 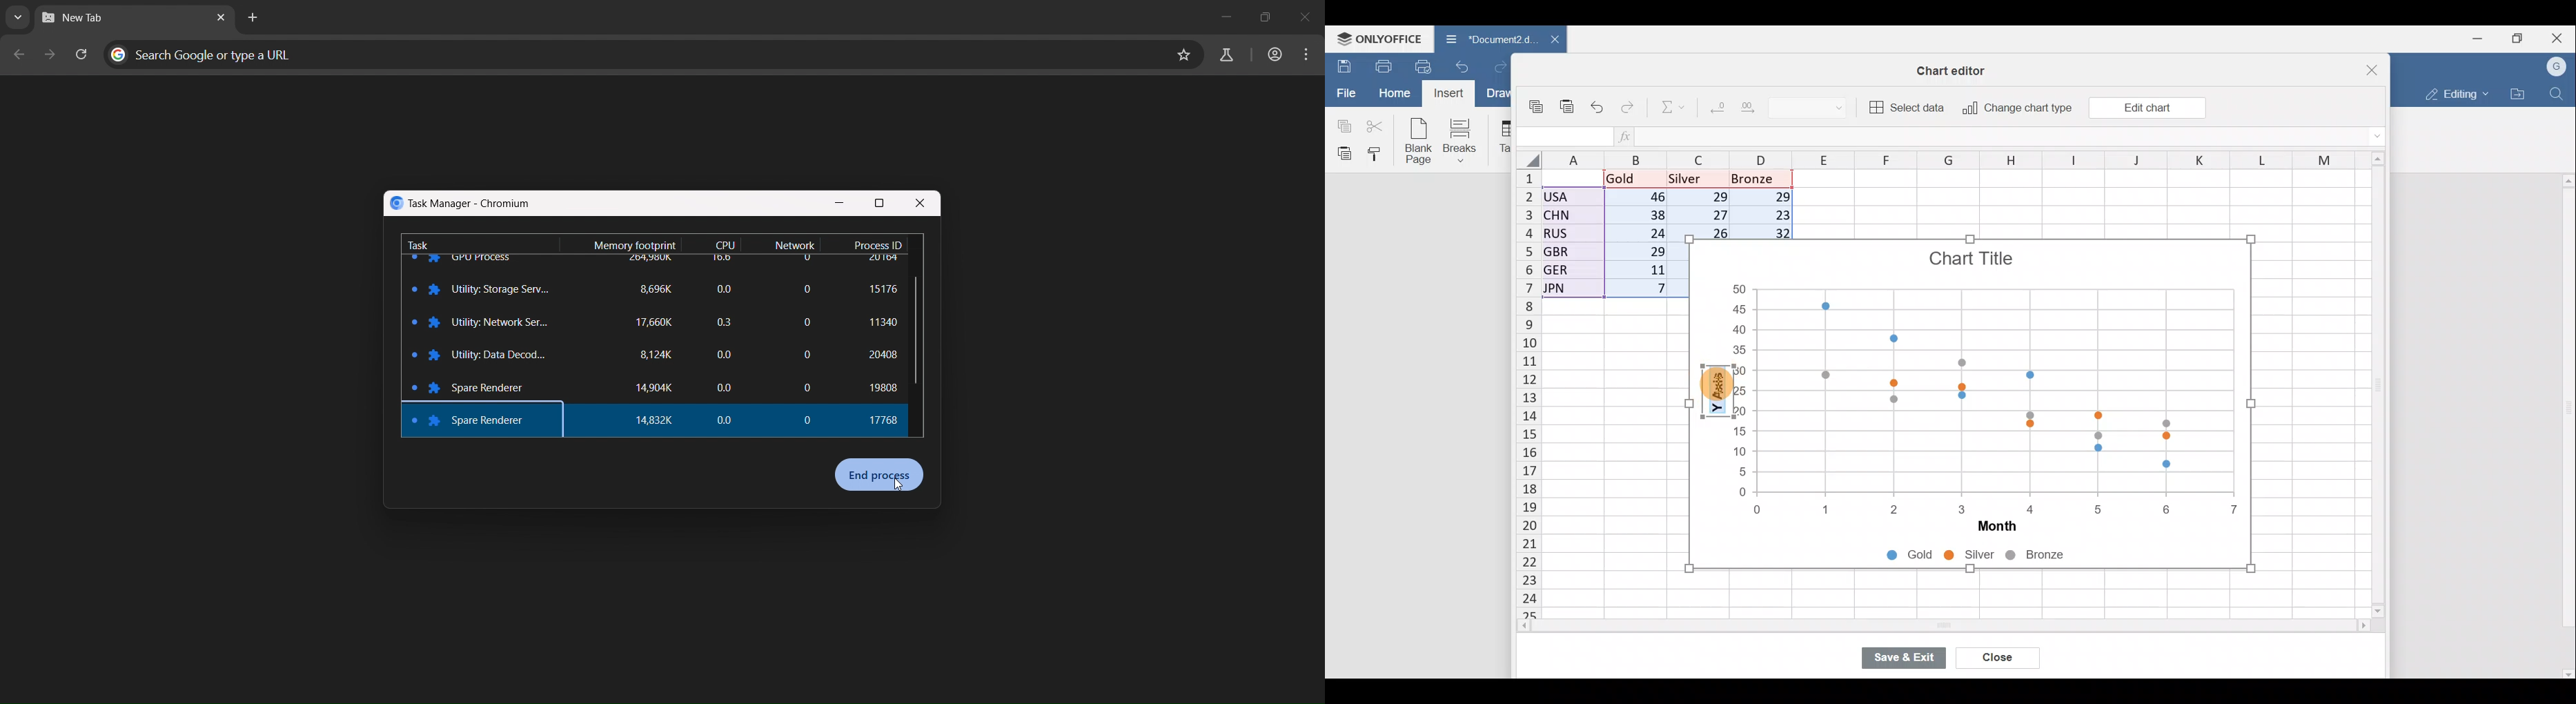 I want to click on Paste, so click(x=1567, y=100).